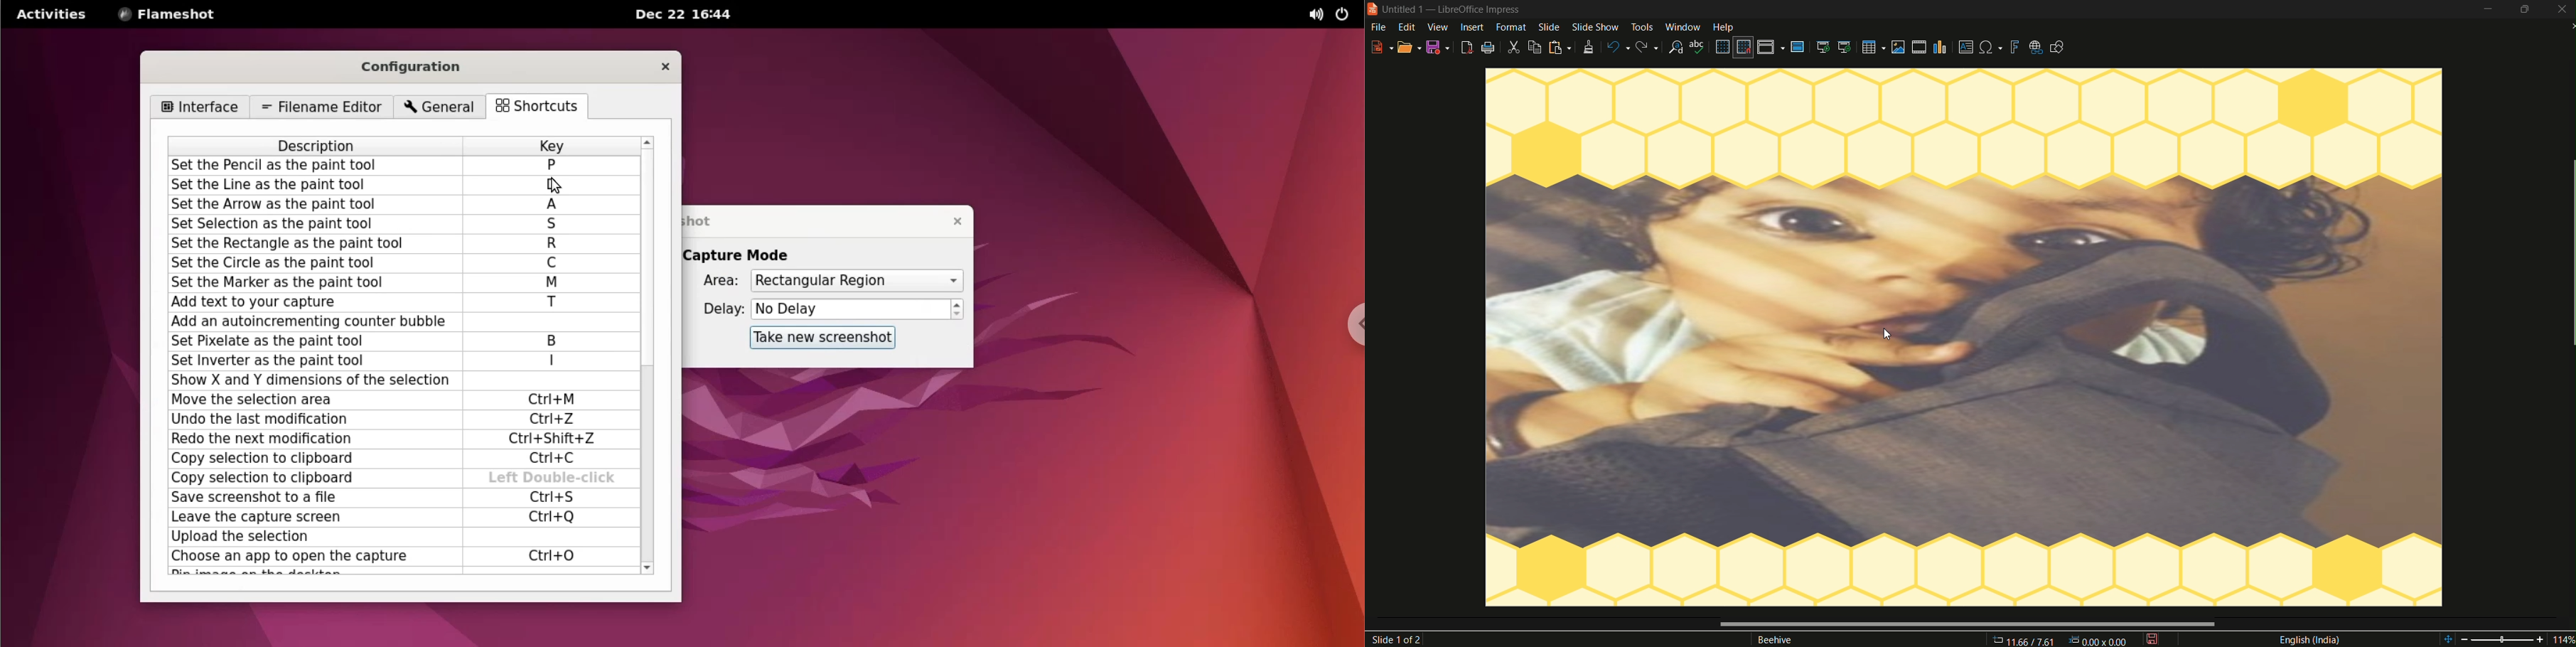 This screenshot has height=672, width=2576. I want to click on format, so click(1509, 27).